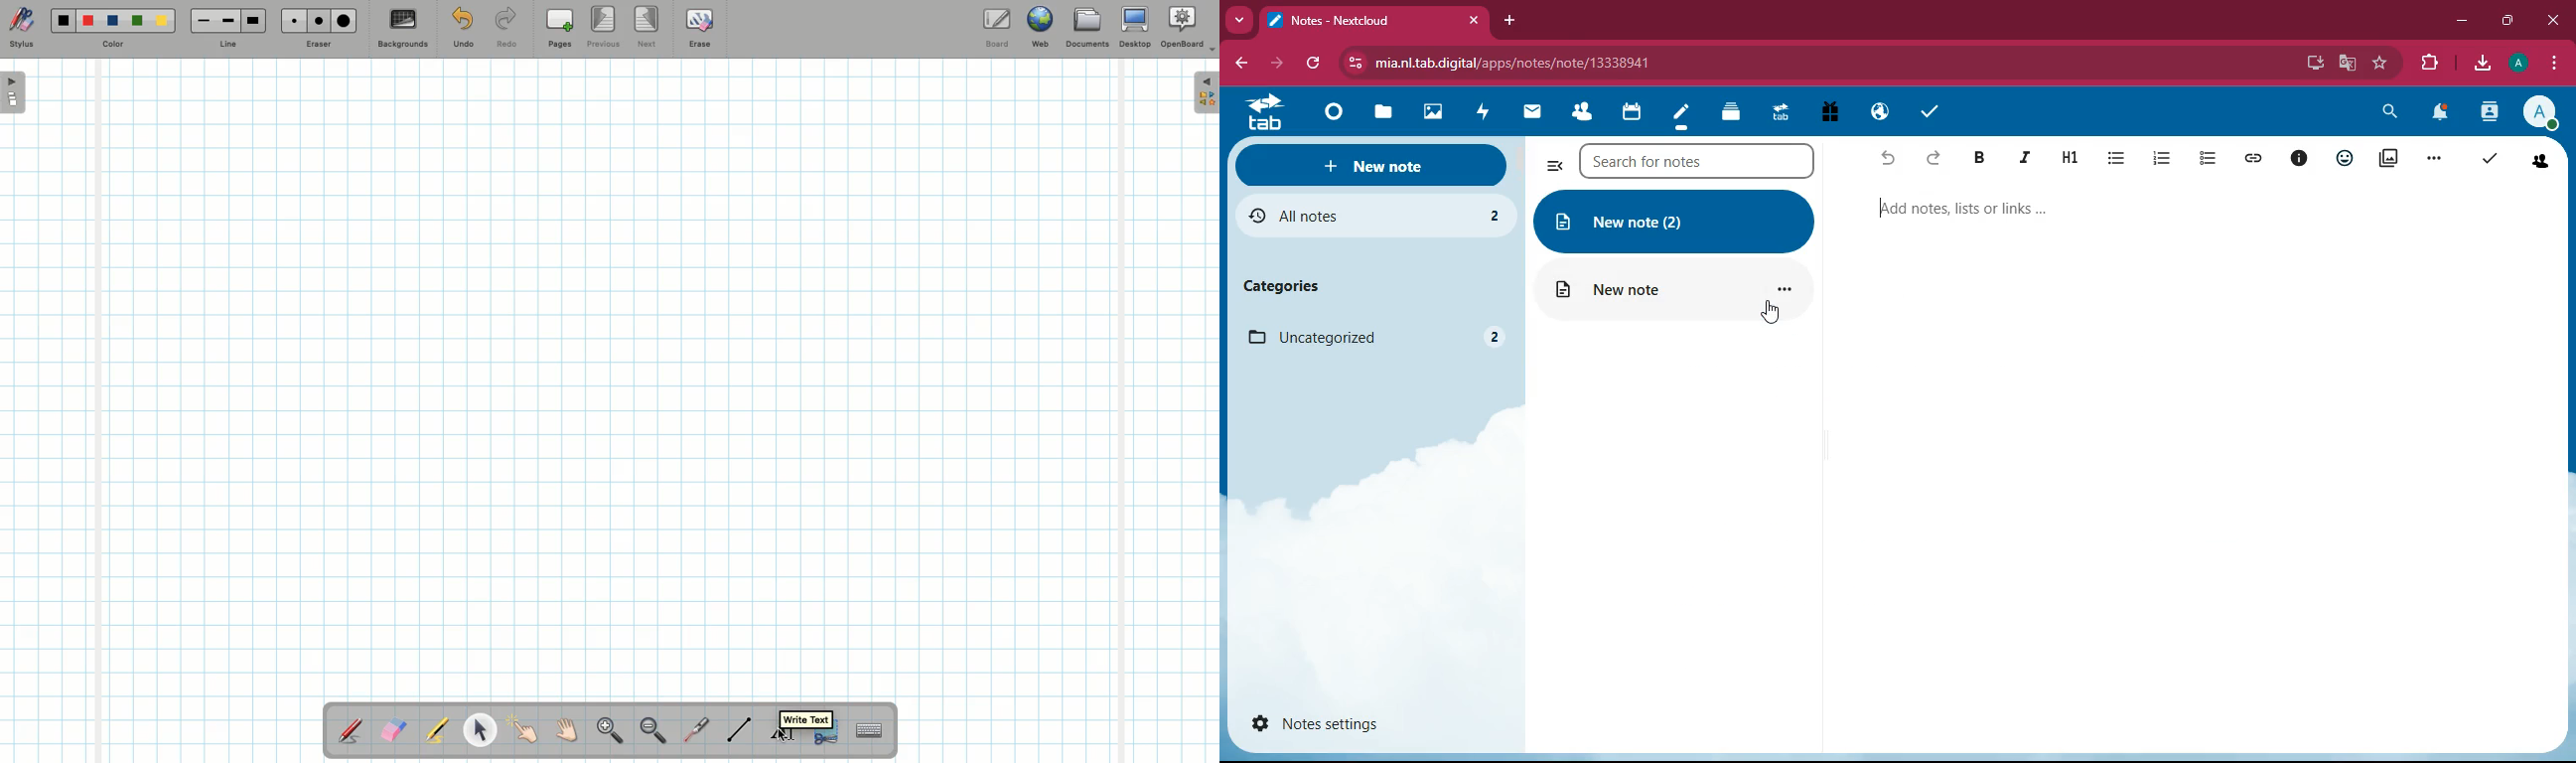 This screenshot has width=2576, height=784. What do you see at coordinates (1983, 159) in the screenshot?
I see `dark` at bounding box center [1983, 159].